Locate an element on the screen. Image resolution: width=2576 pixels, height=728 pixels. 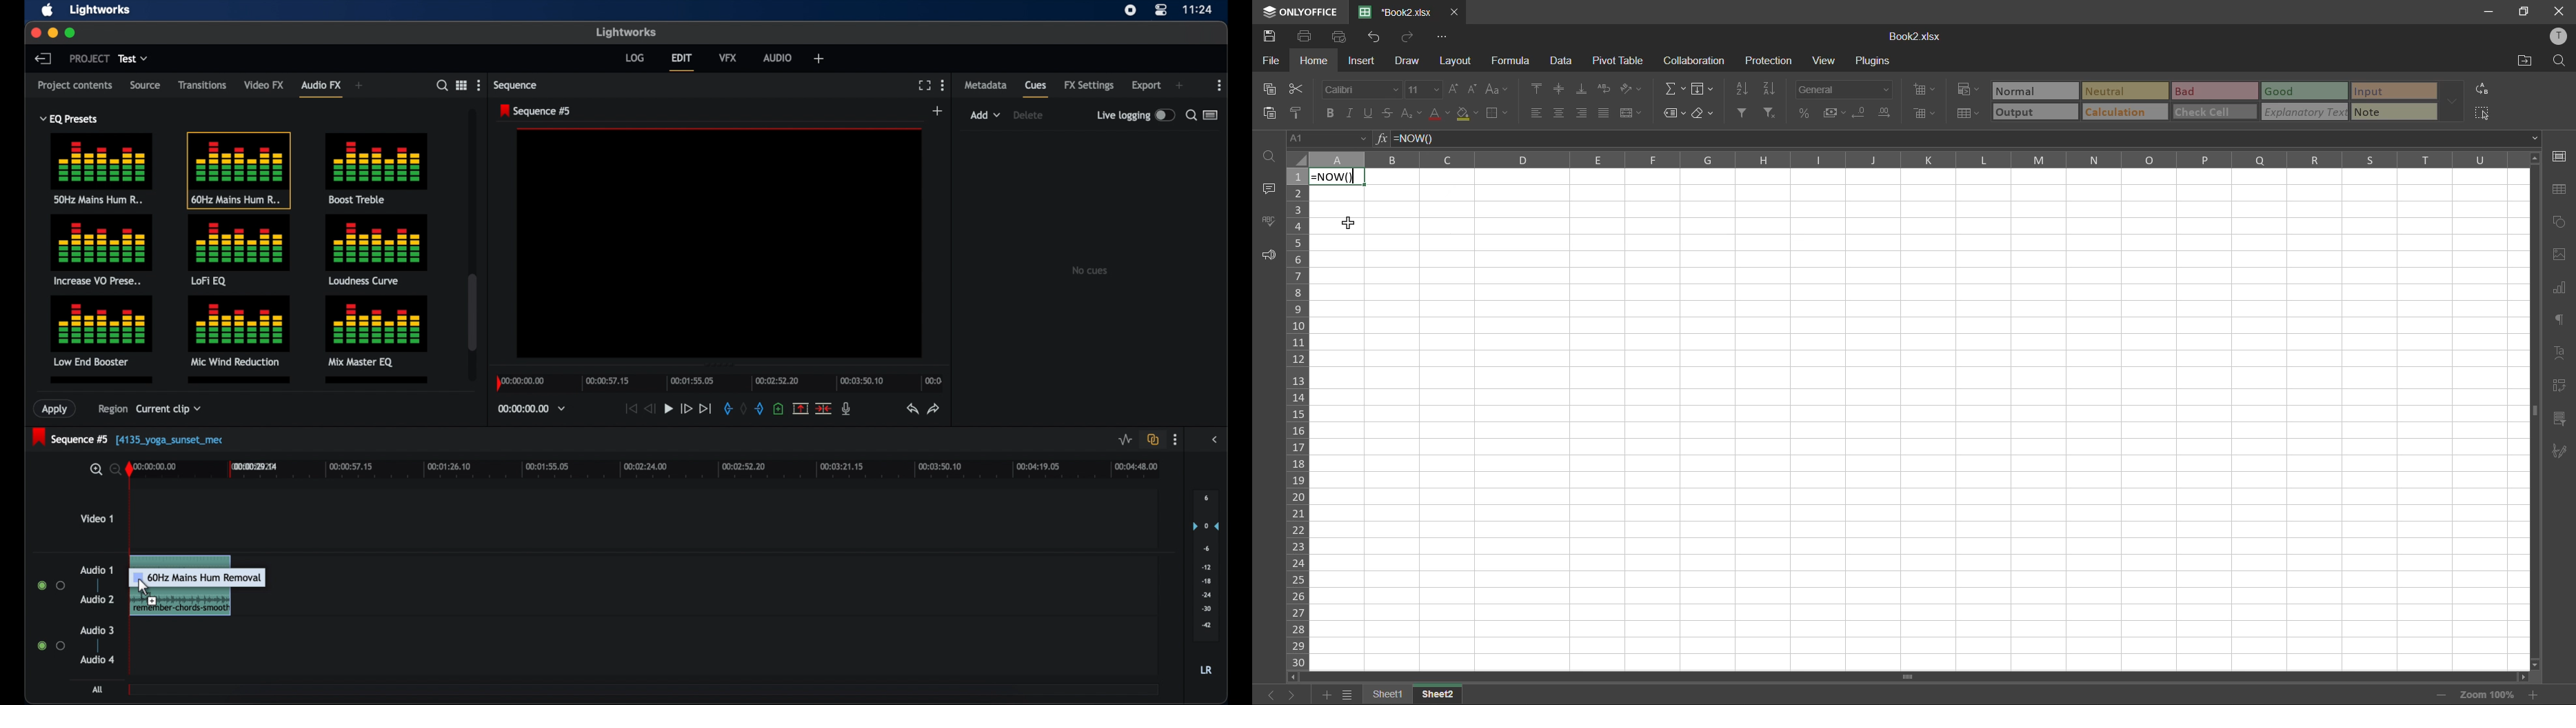
cues is located at coordinates (1037, 89).